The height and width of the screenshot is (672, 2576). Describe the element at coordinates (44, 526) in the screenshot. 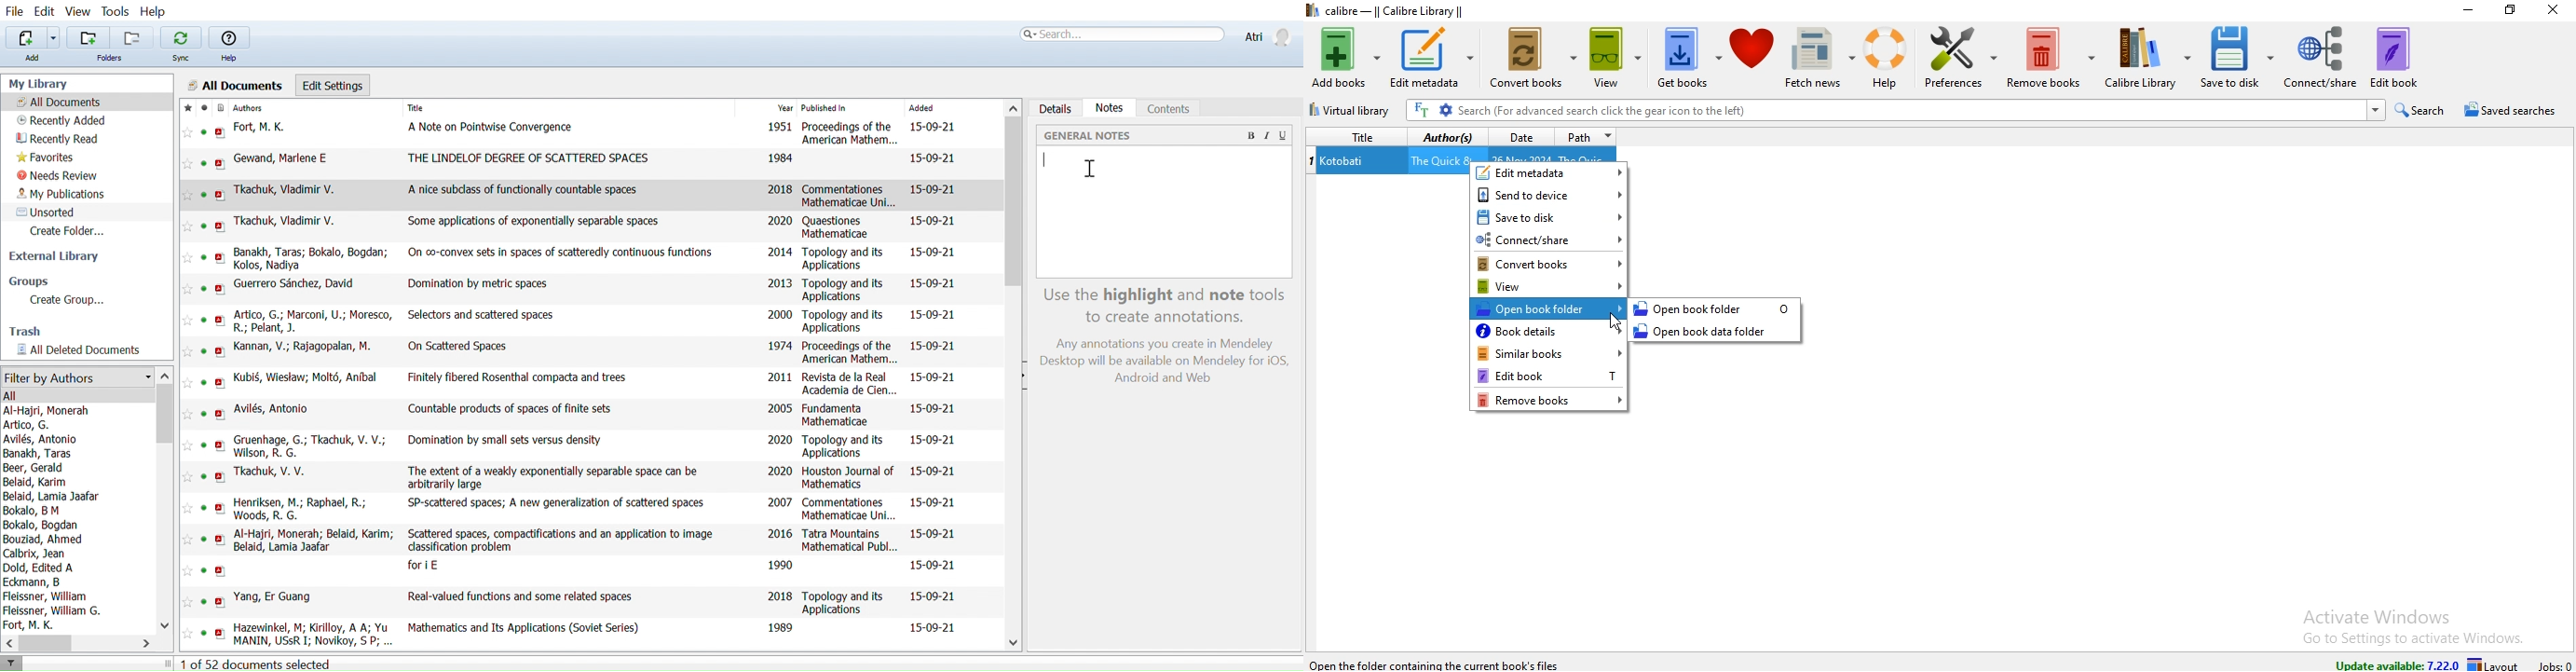

I see `Bokalo, Bogdan` at that location.